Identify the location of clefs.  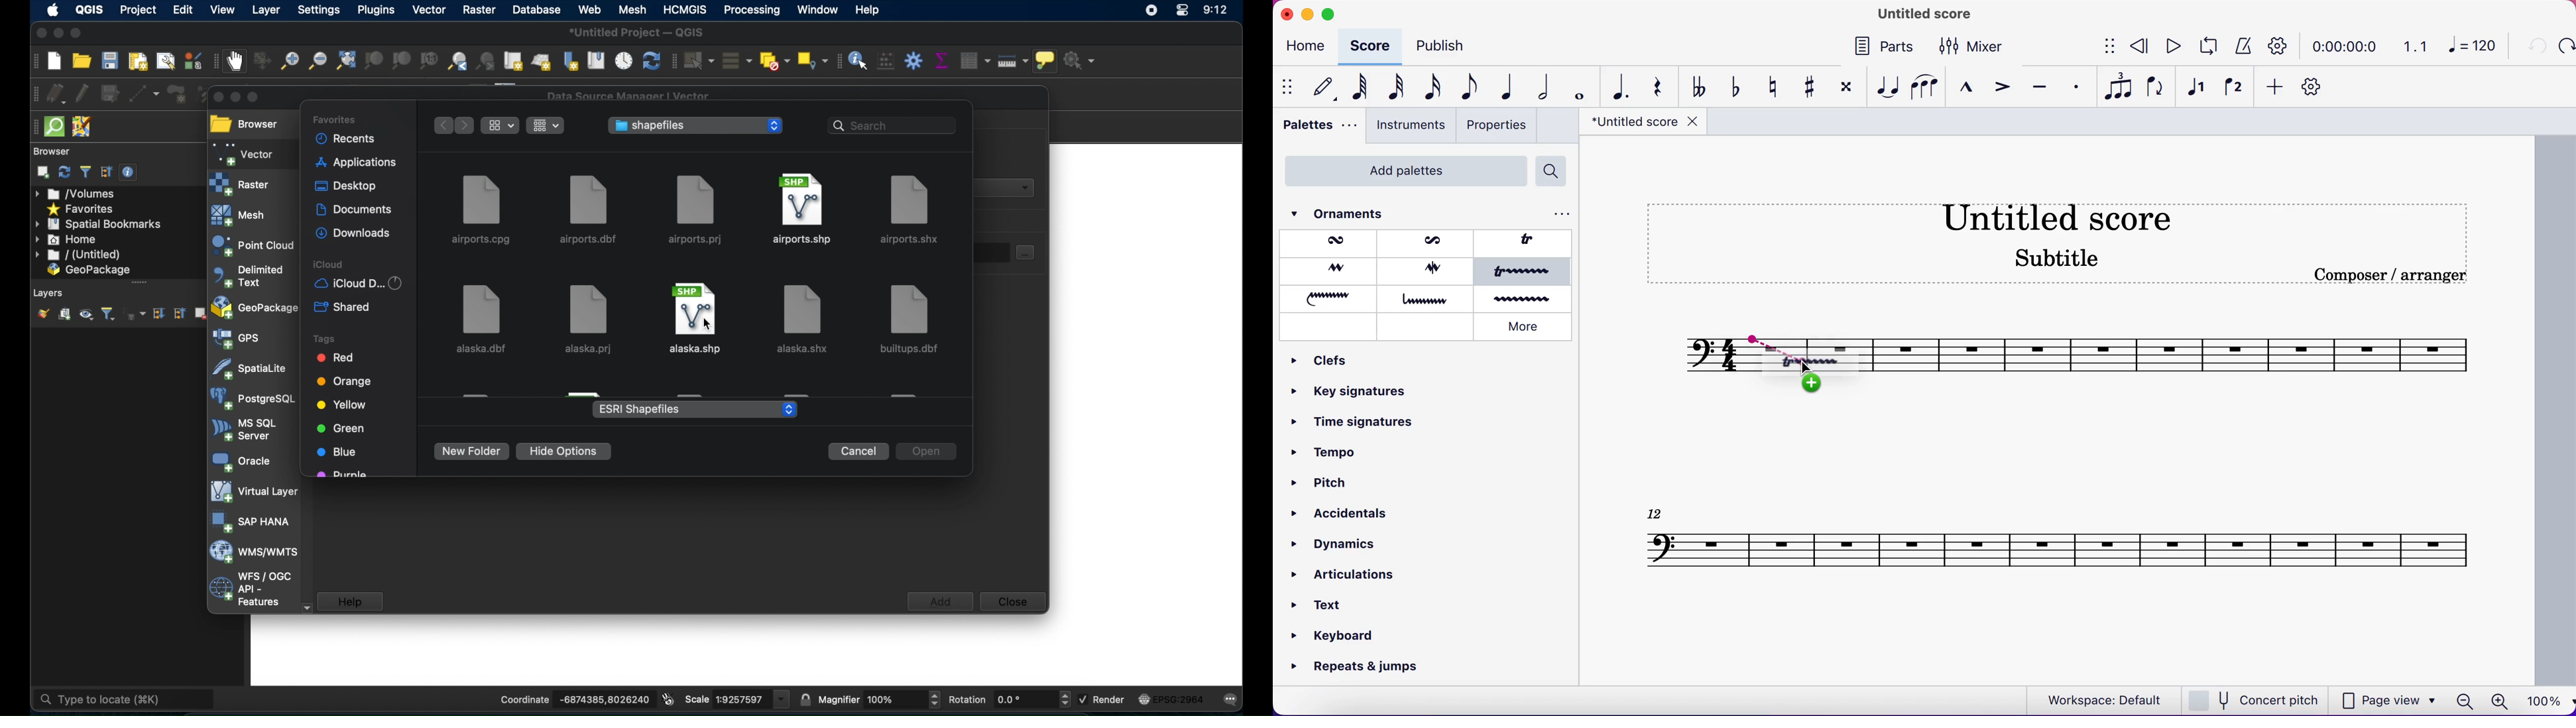
(1331, 362).